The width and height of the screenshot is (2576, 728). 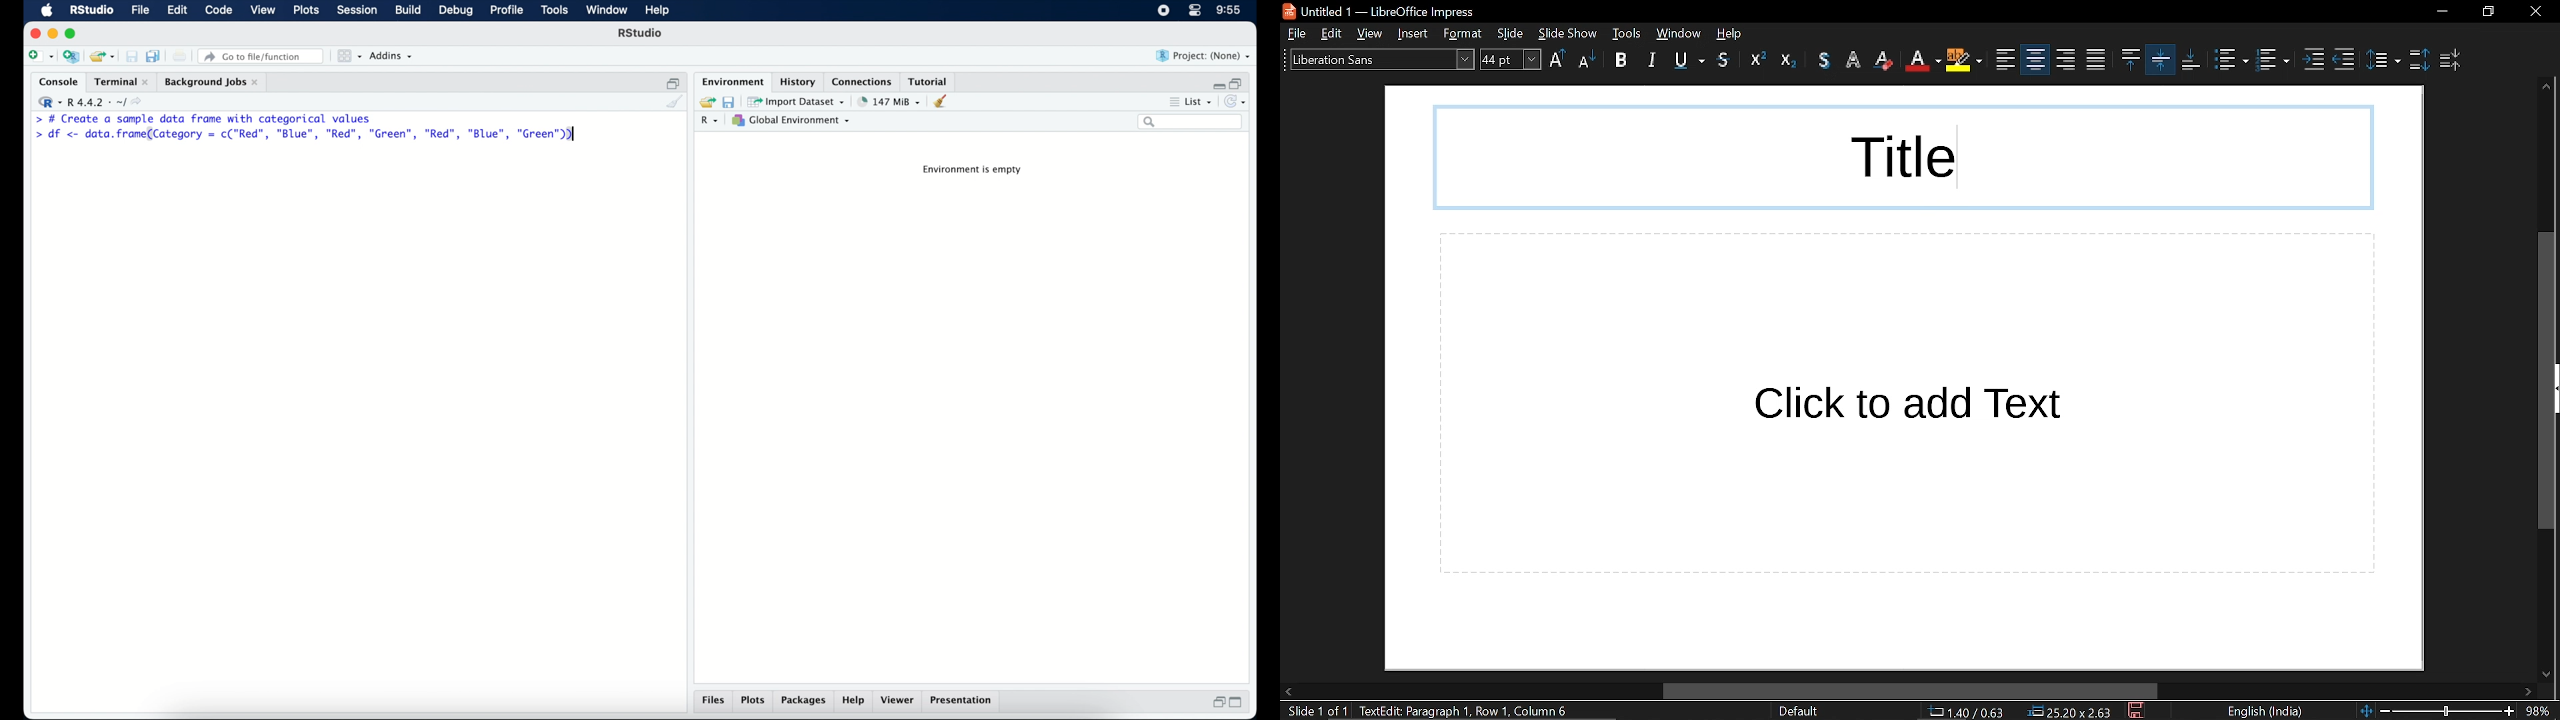 What do you see at coordinates (213, 81) in the screenshot?
I see `background jobs` at bounding box center [213, 81].